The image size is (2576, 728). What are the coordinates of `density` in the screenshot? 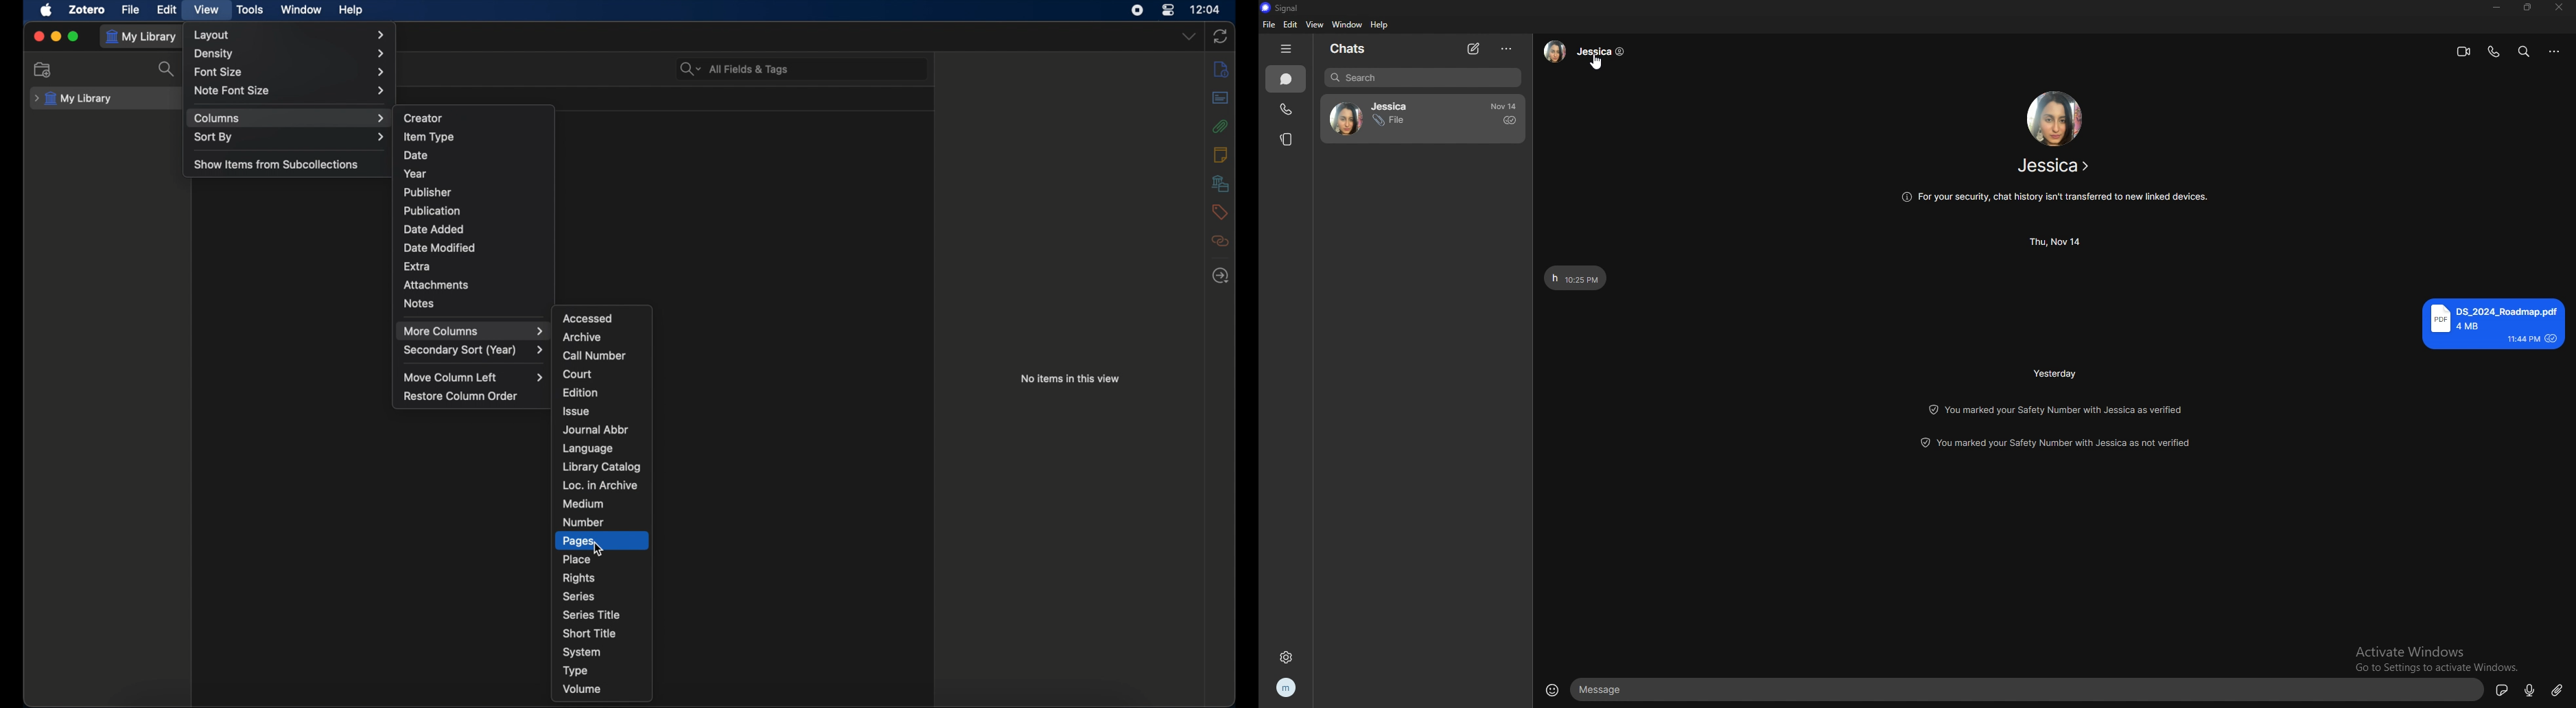 It's located at (290, 54).